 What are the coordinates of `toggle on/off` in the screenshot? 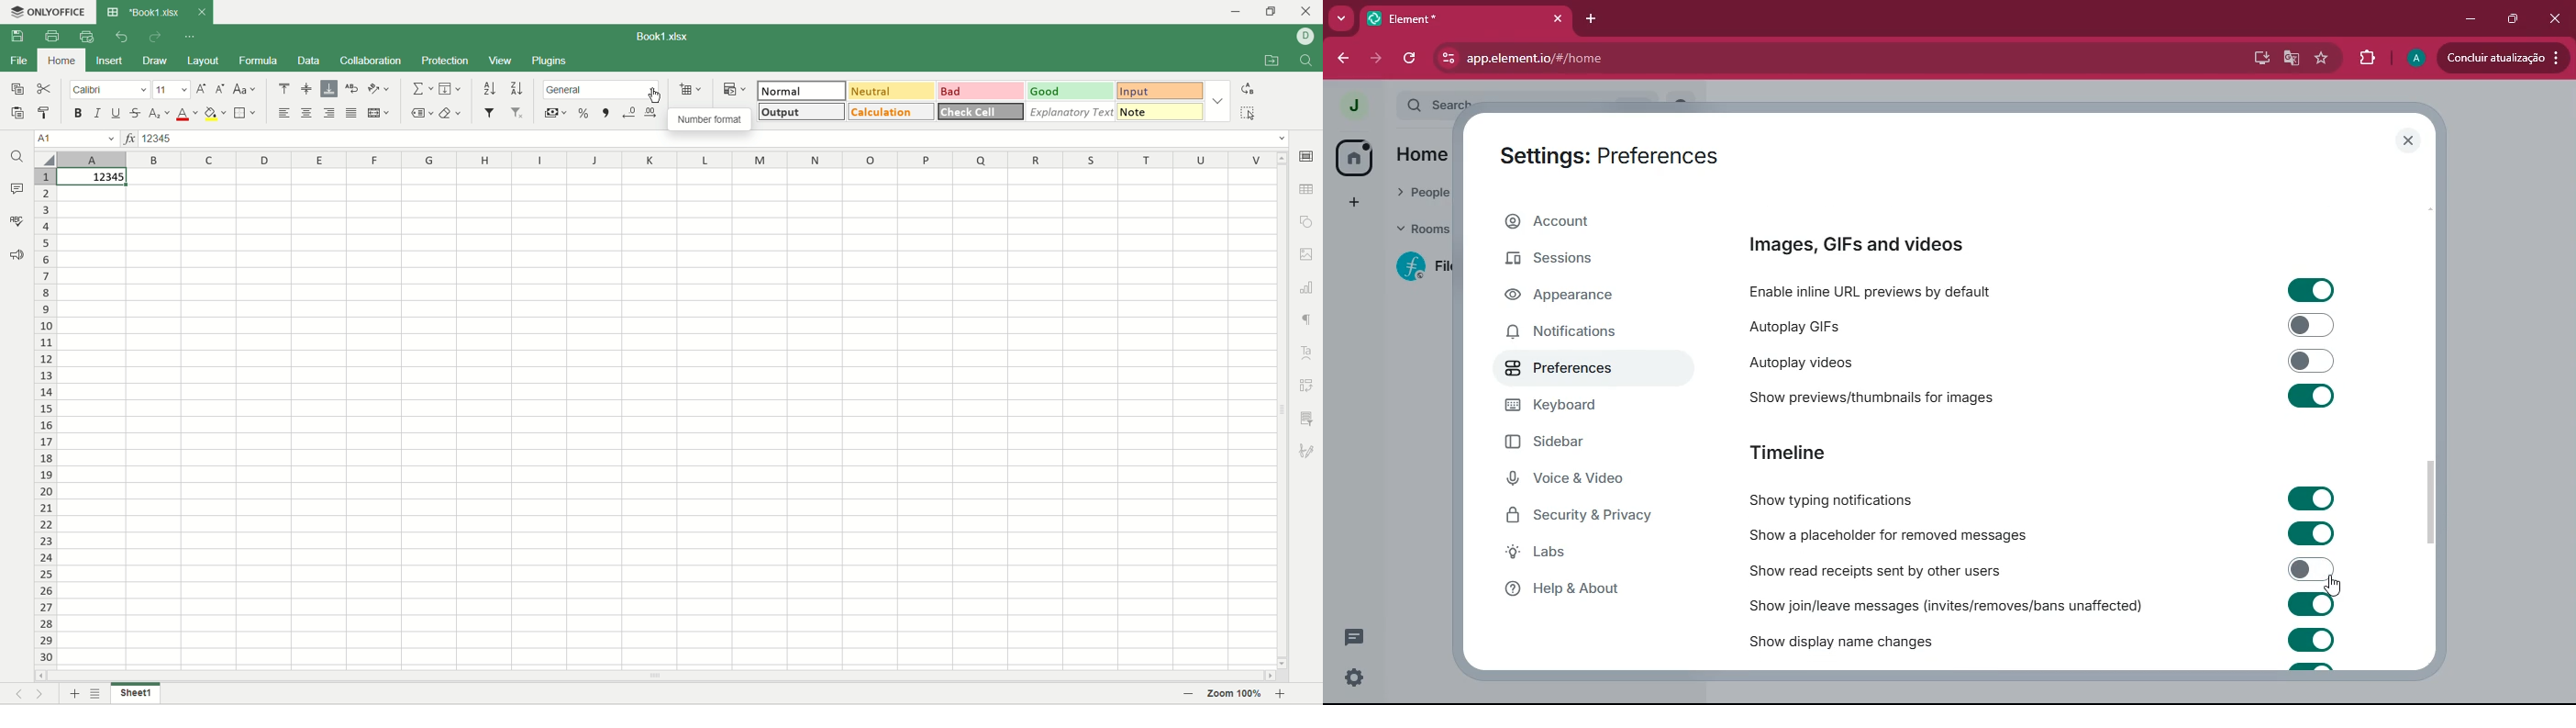 It's located at (2312, 498).